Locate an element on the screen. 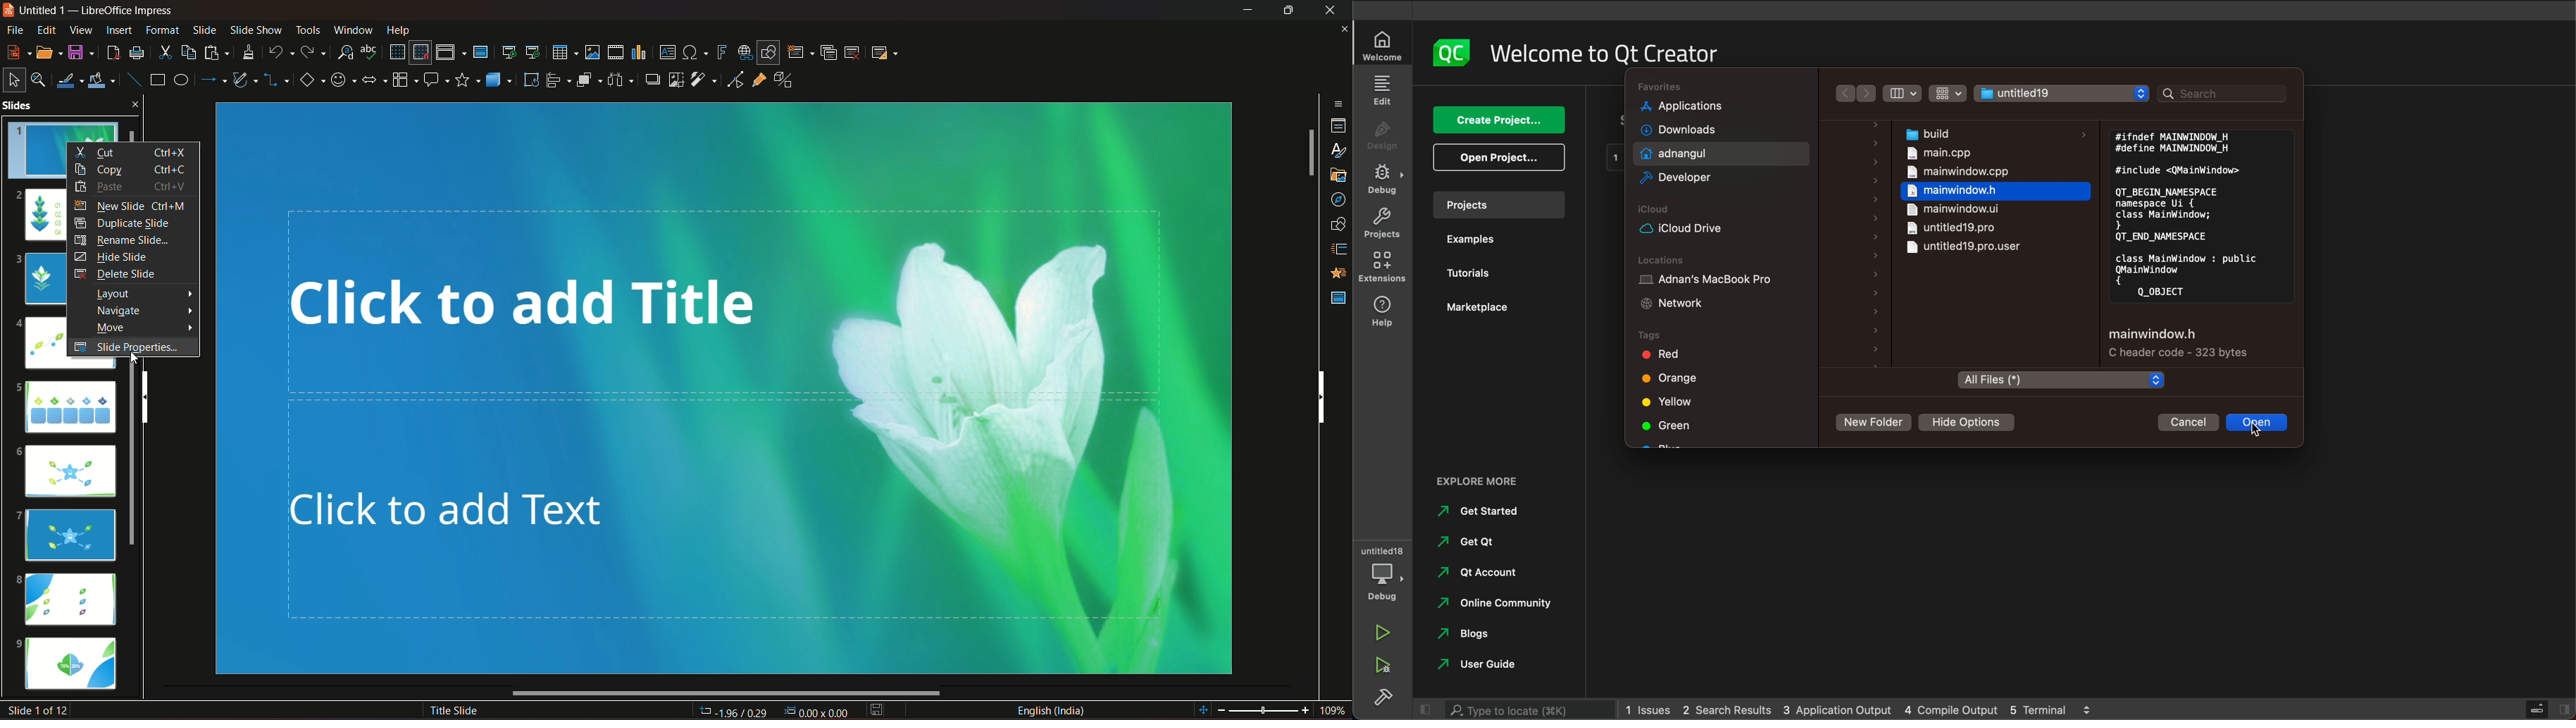 The width and height of the screenshot is (2576, 728). new is located at coordinates (18, 51).